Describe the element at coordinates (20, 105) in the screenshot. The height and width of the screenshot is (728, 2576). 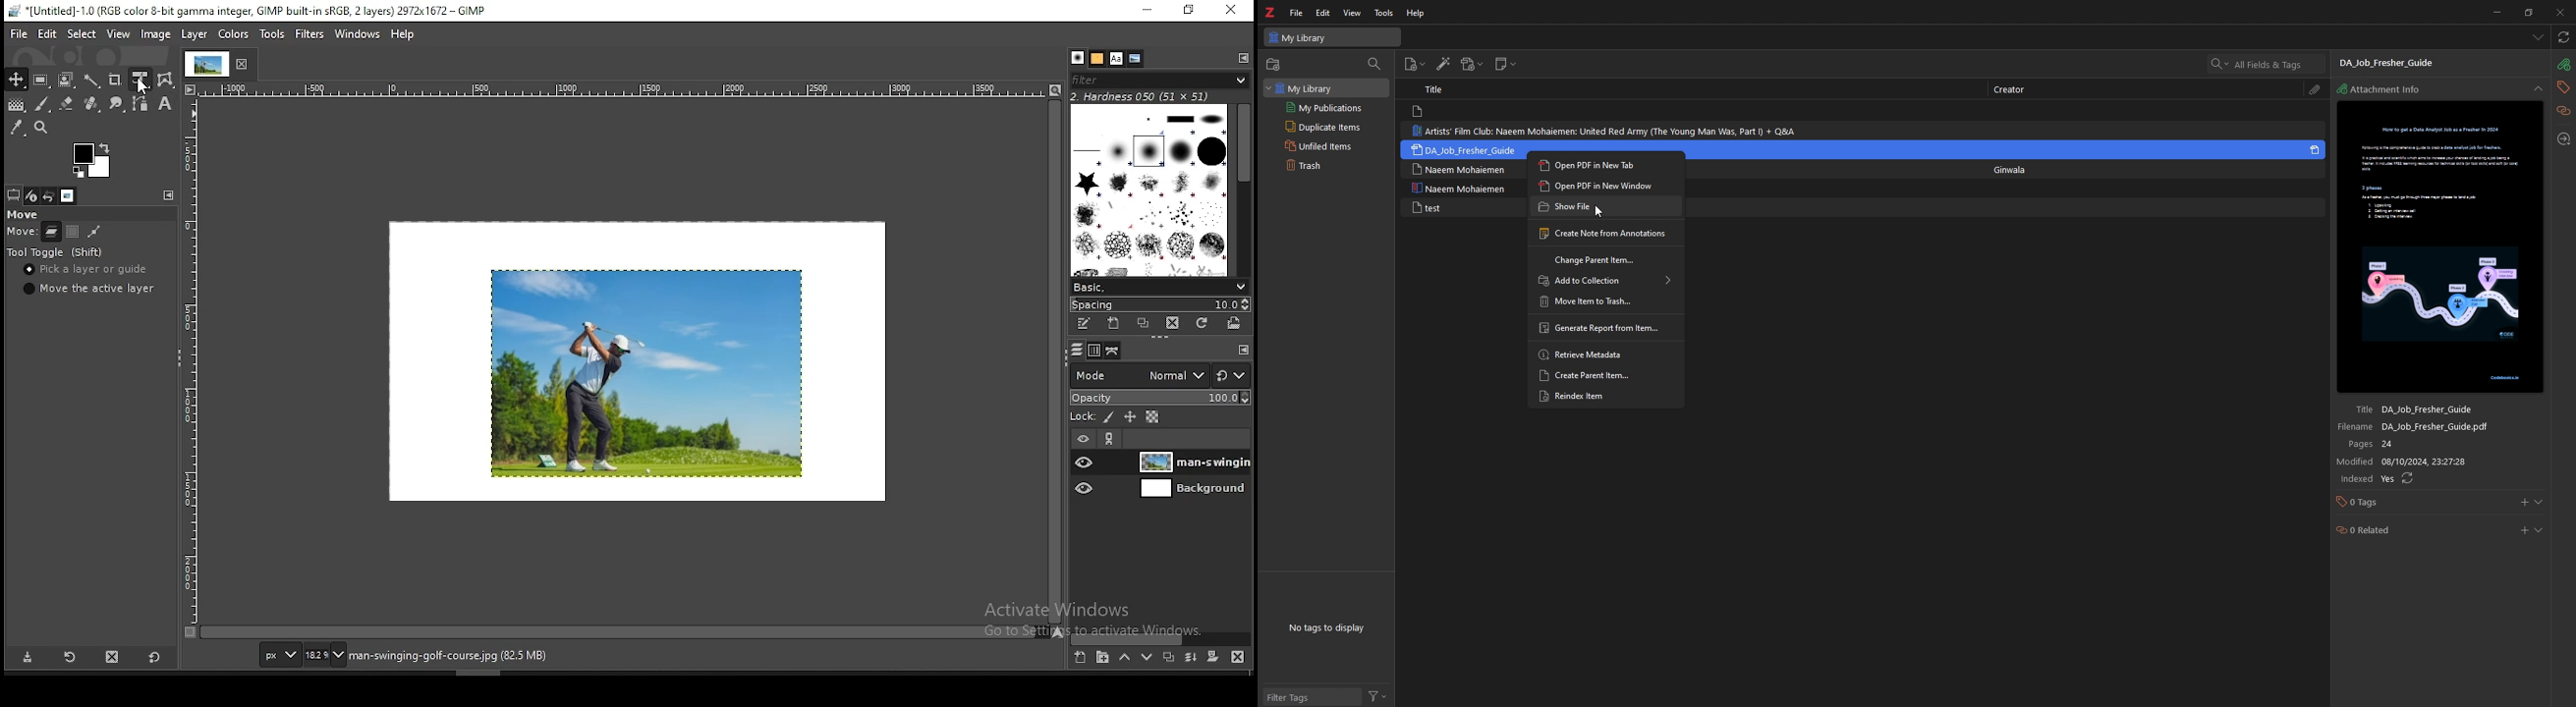
I see `gradient tool` at that location.